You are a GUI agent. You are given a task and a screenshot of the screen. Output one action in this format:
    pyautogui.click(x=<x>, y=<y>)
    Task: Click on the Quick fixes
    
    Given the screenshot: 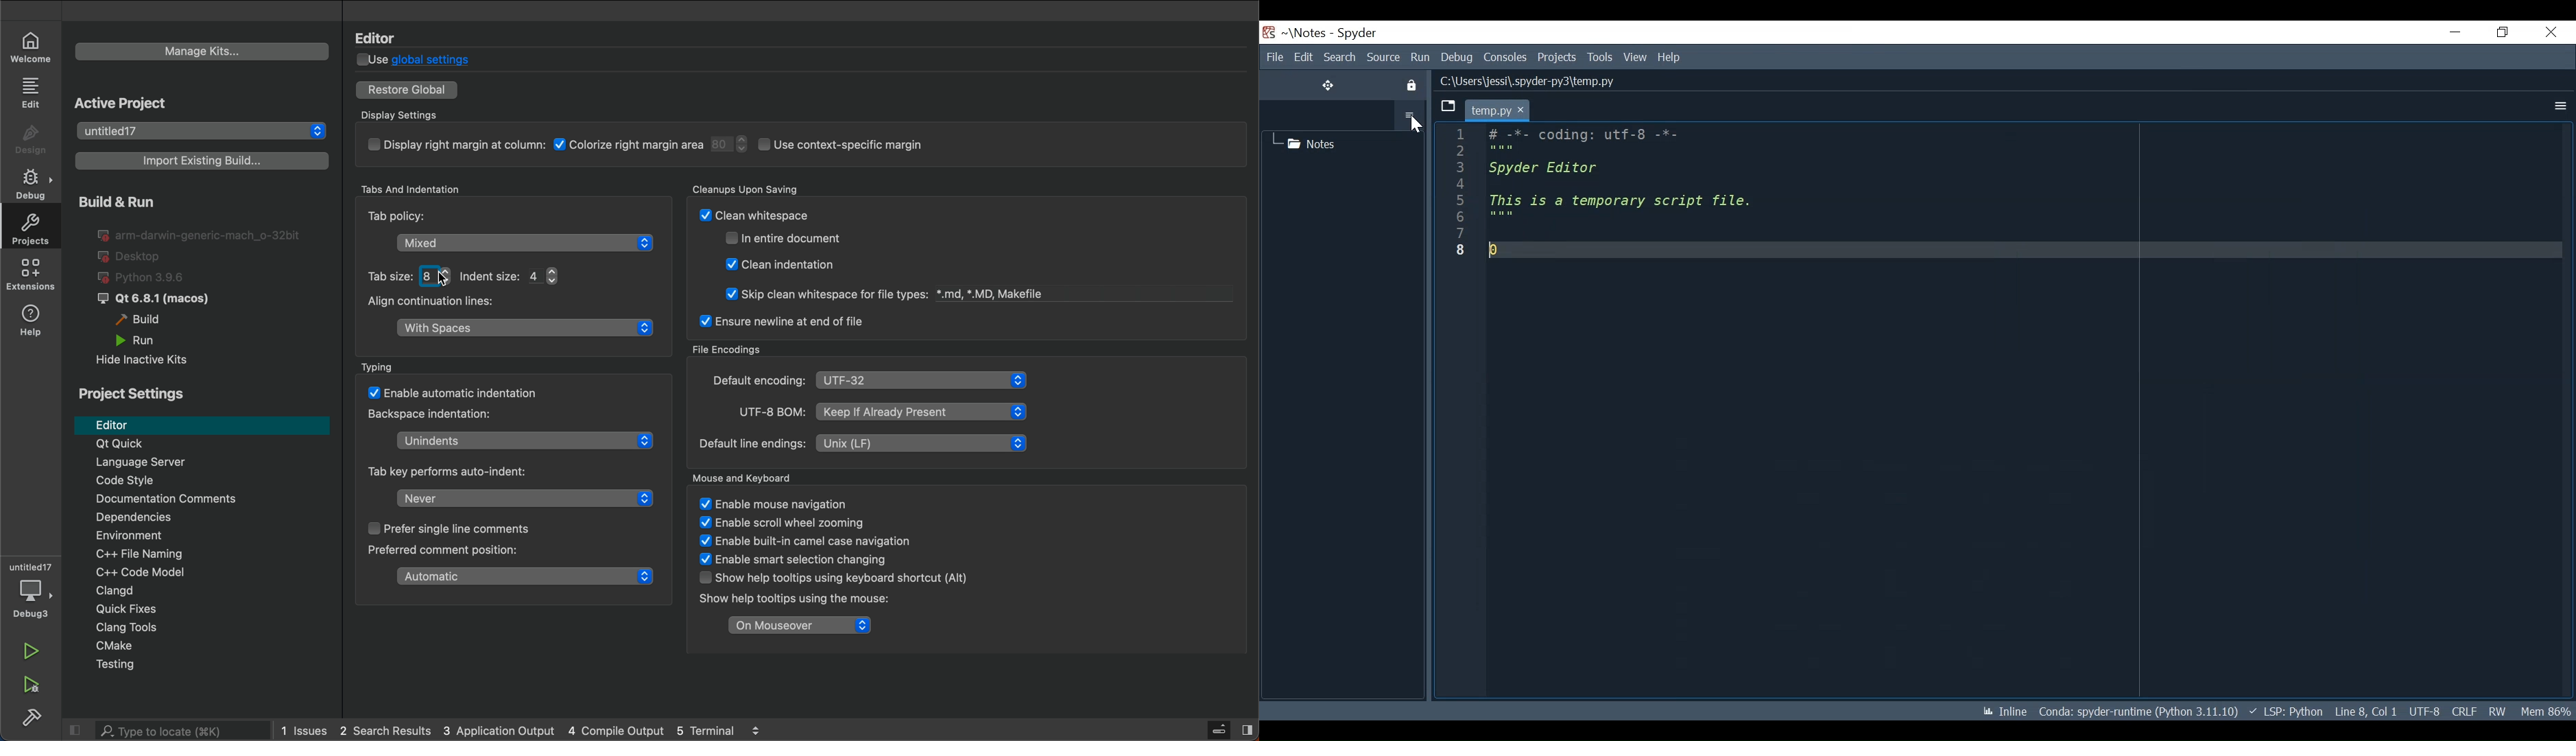 What is the action you would take?
    pyautogui.click(x=206, y=610)
    